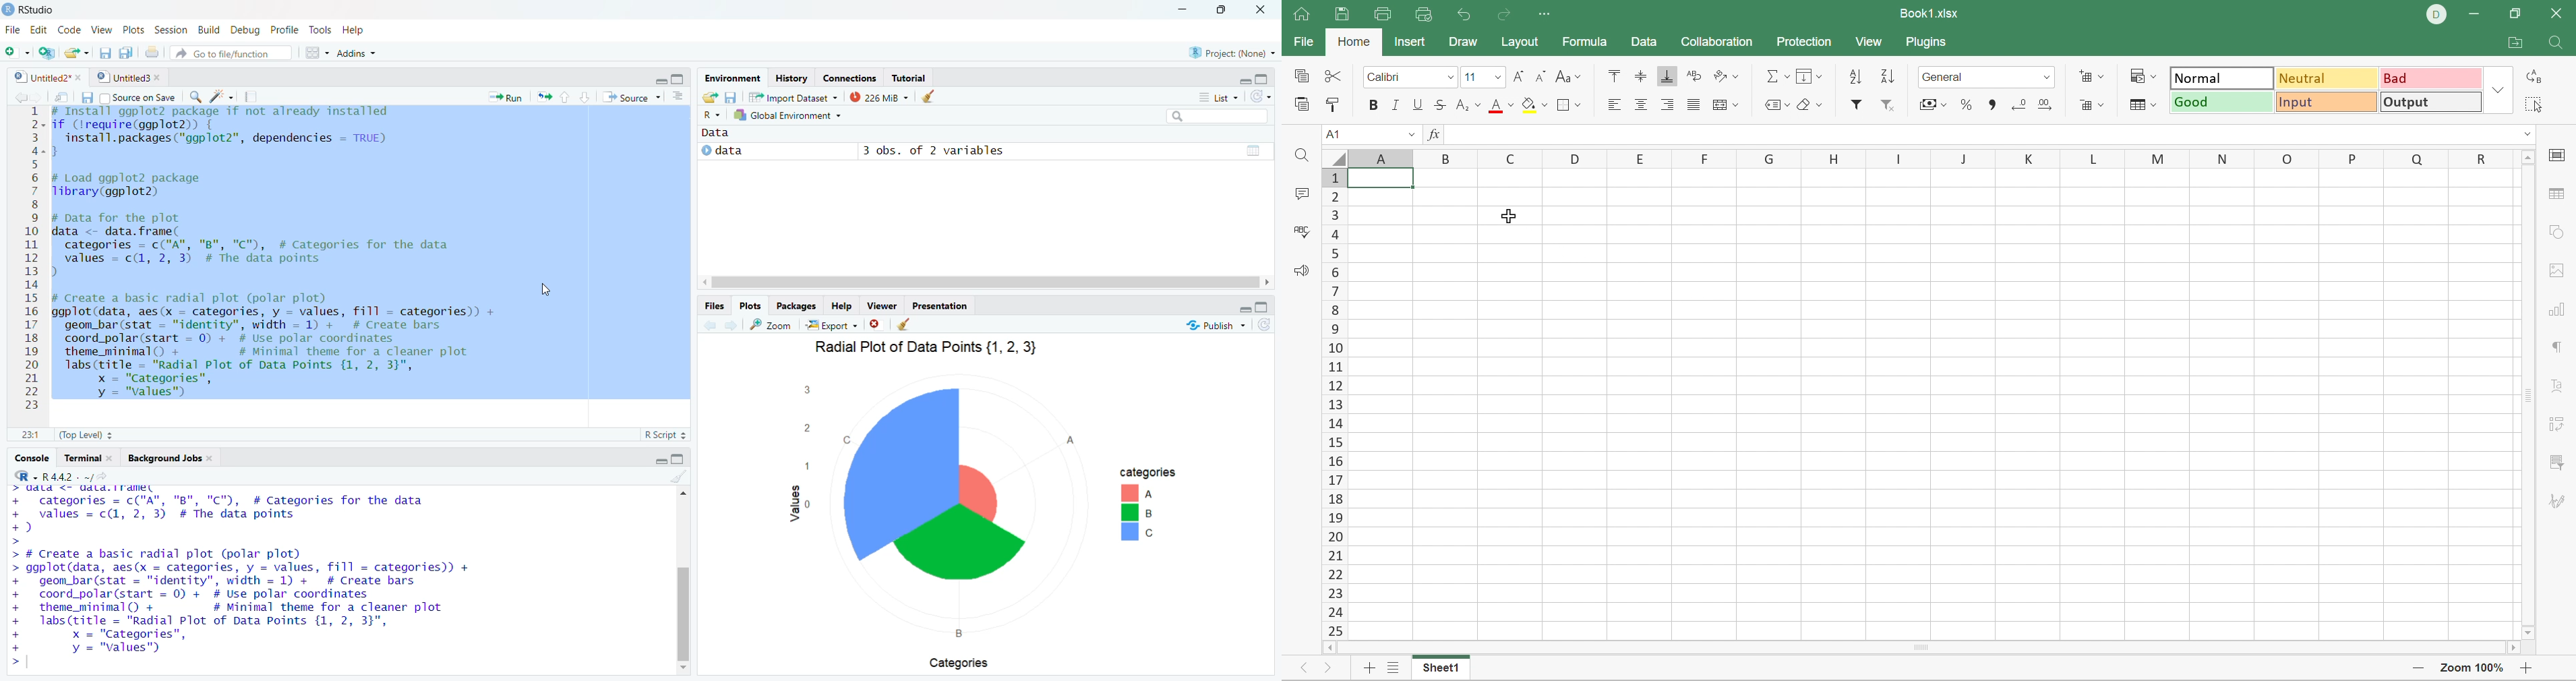  I want to click on Export , so click(832, 325).